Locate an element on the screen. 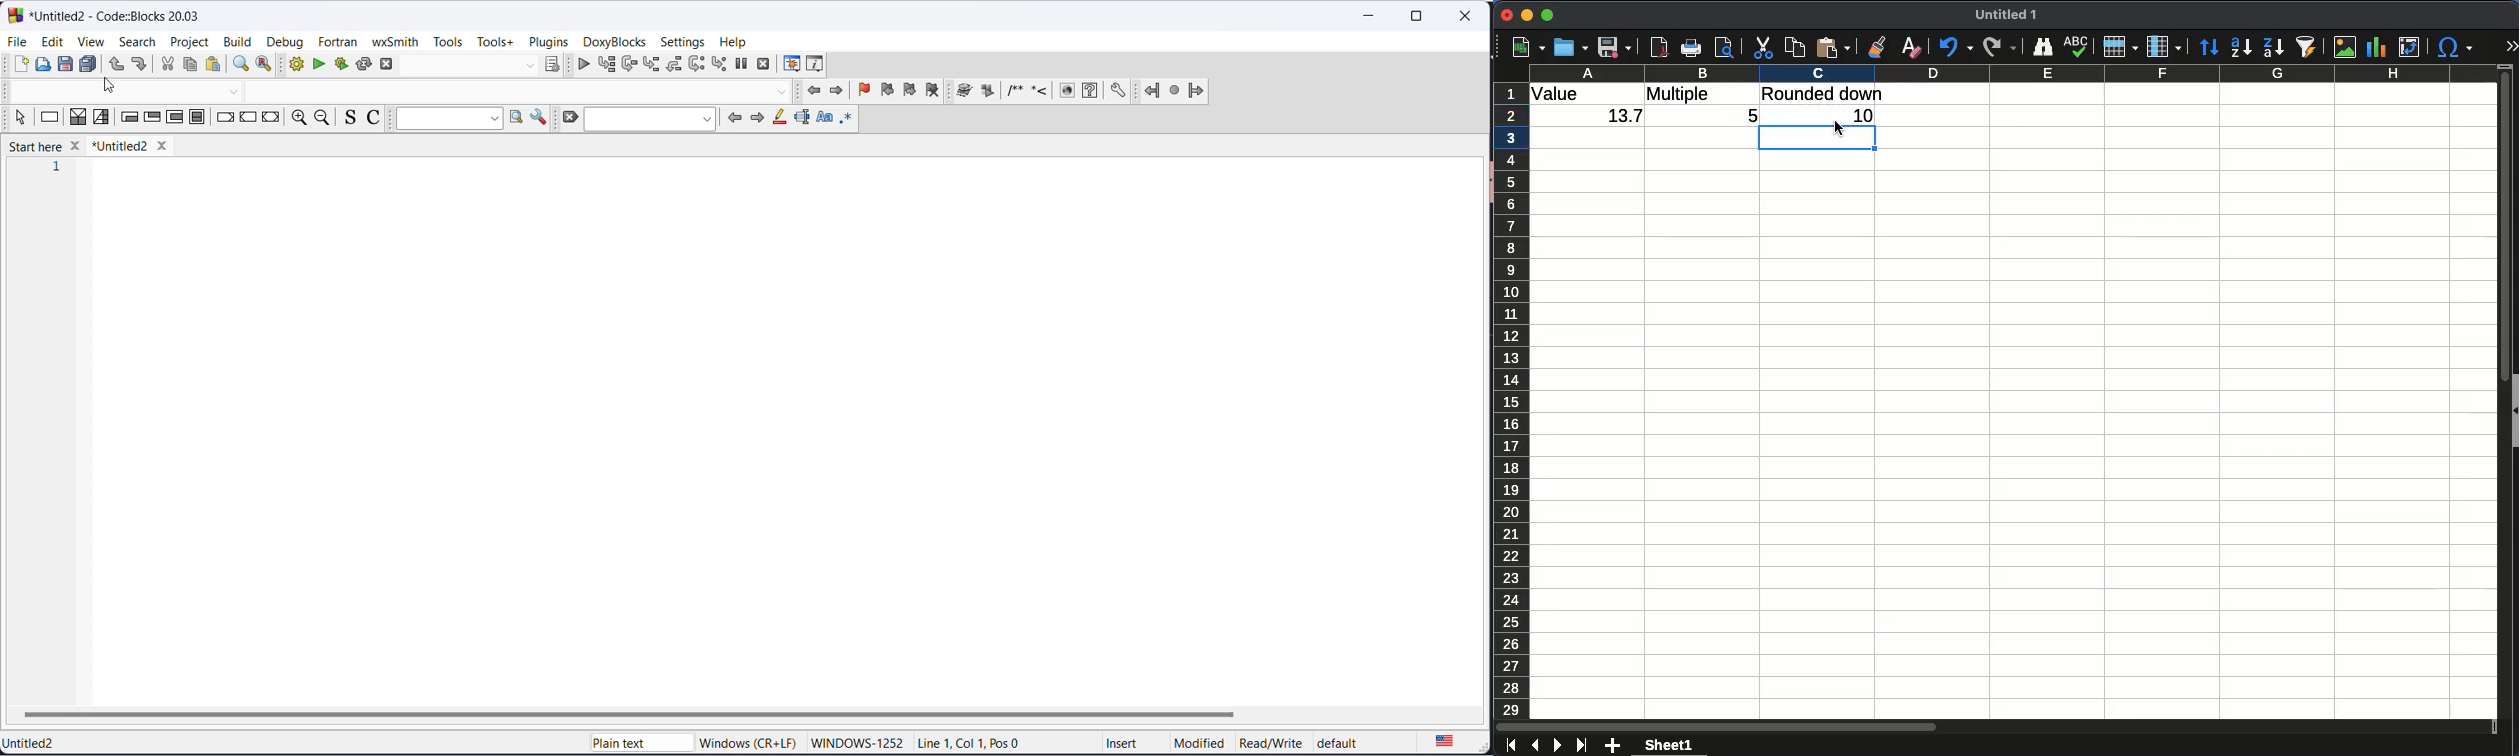 The height and width of the screenshot is (756, 2520). copy is located at coordinates (188, 66).